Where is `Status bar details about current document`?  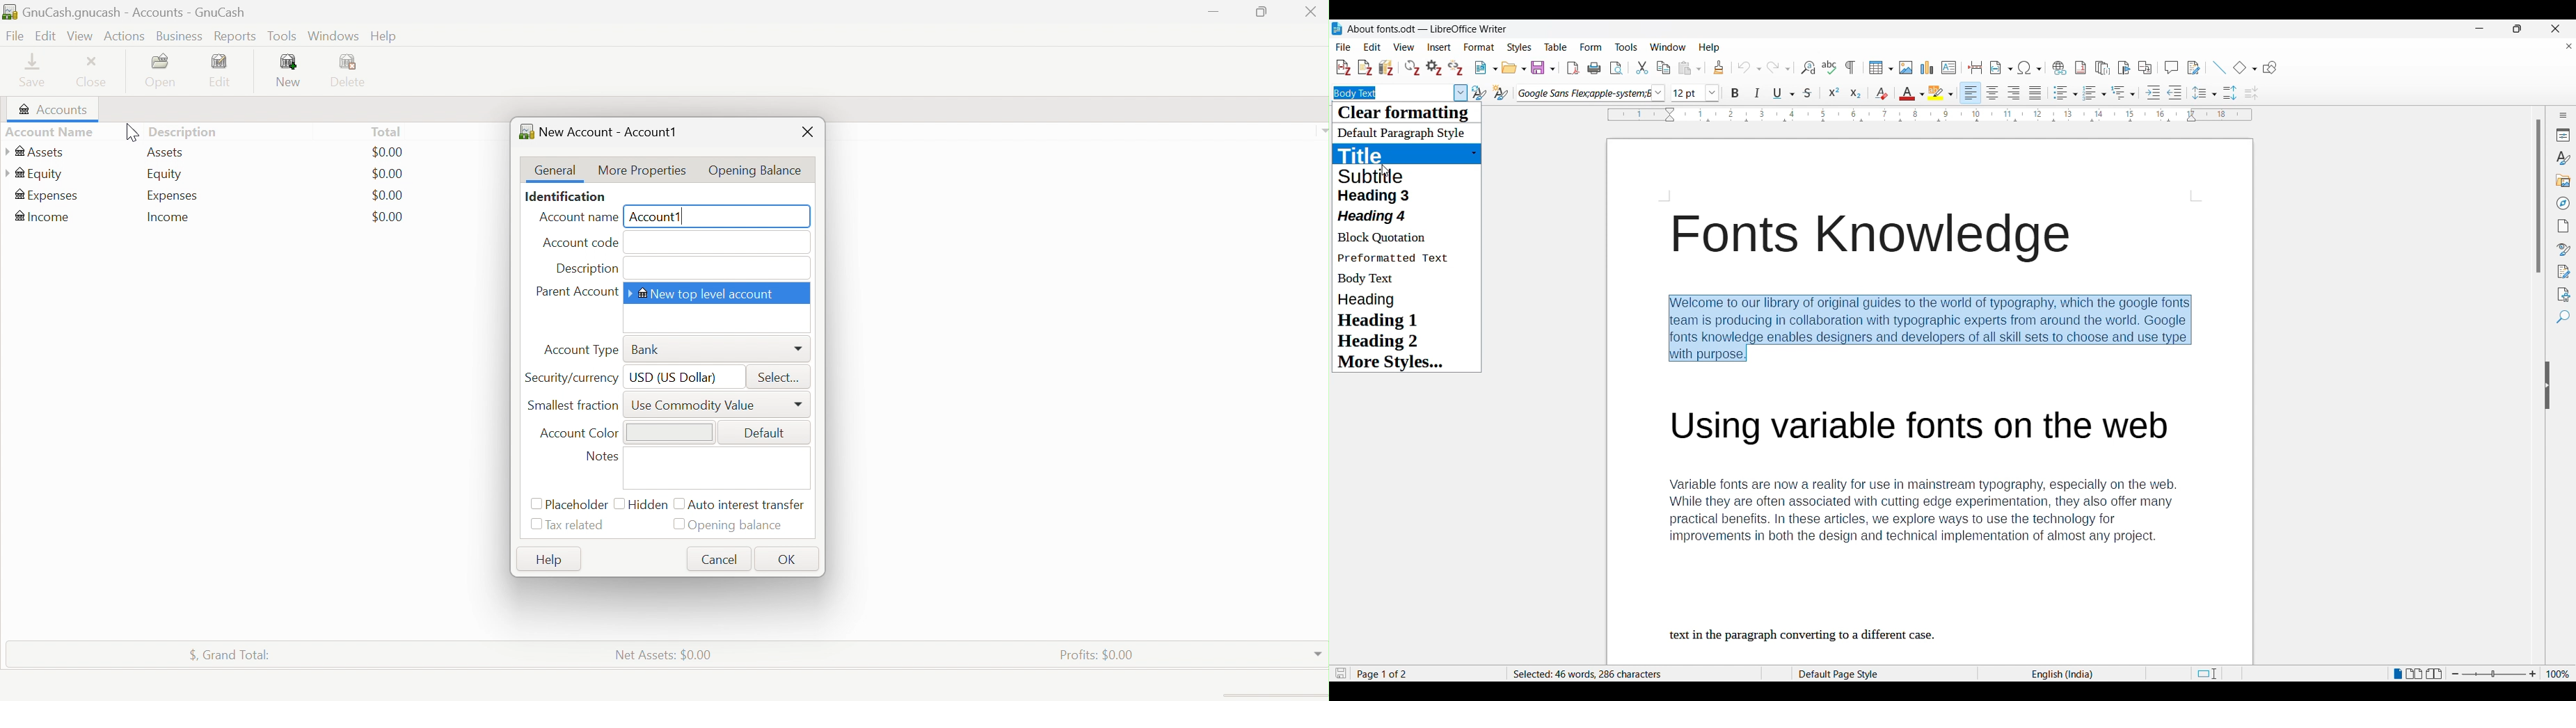
Status bar details about current document is located at coordinates (1386, 674).